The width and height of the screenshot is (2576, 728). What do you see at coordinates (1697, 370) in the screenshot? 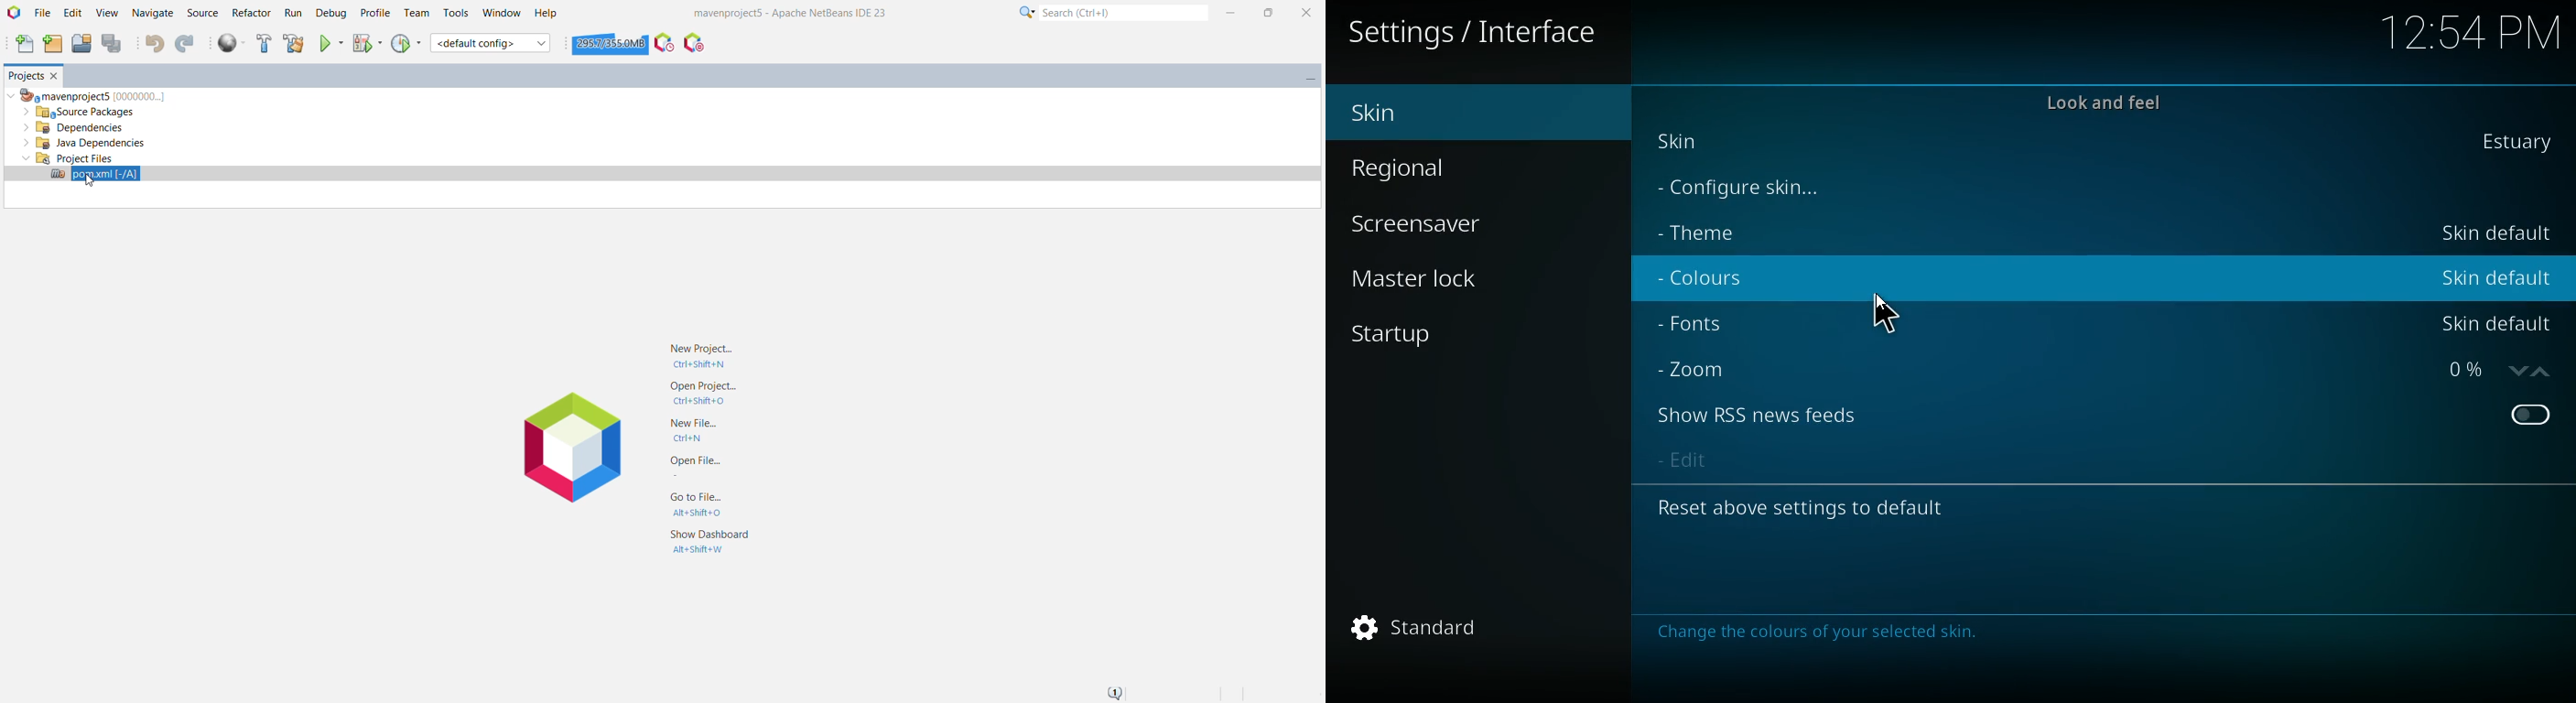
I see `zoom` at bounding box center [1697, 370].